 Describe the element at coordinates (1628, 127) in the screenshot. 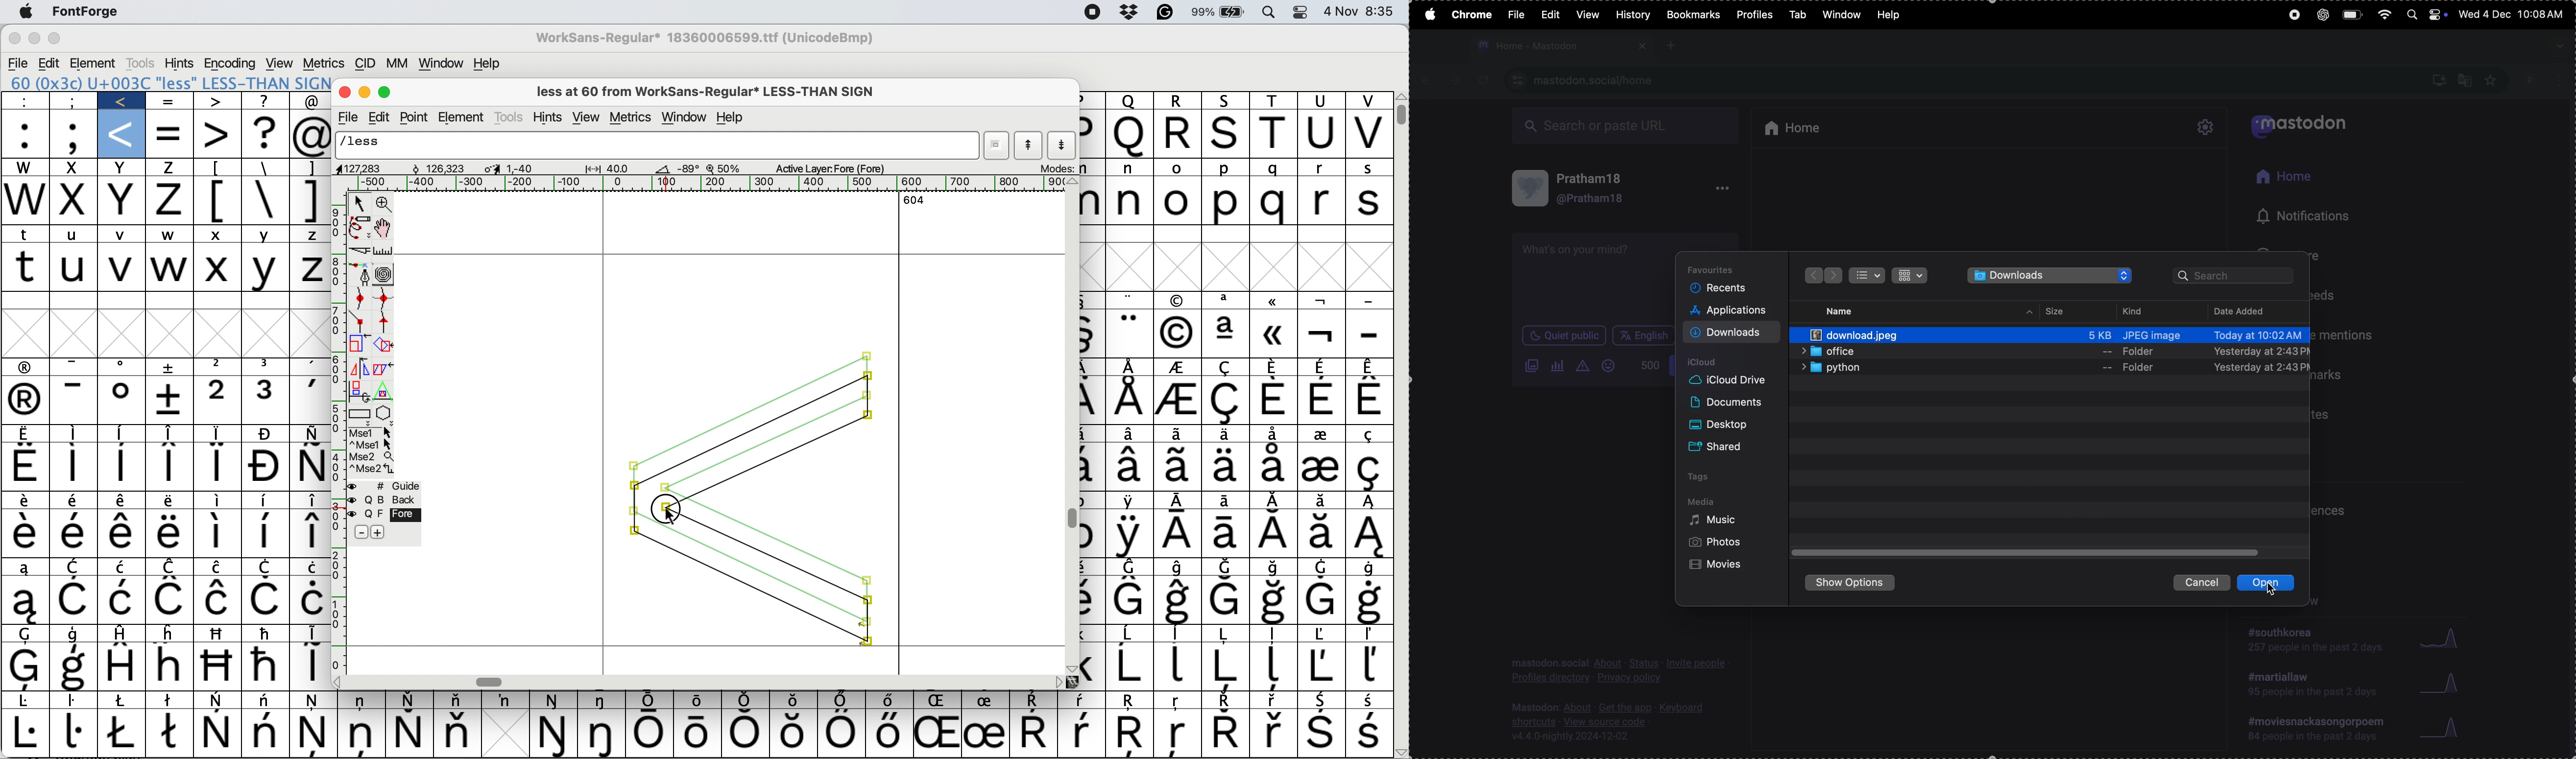

I see `Search box url` at that location.